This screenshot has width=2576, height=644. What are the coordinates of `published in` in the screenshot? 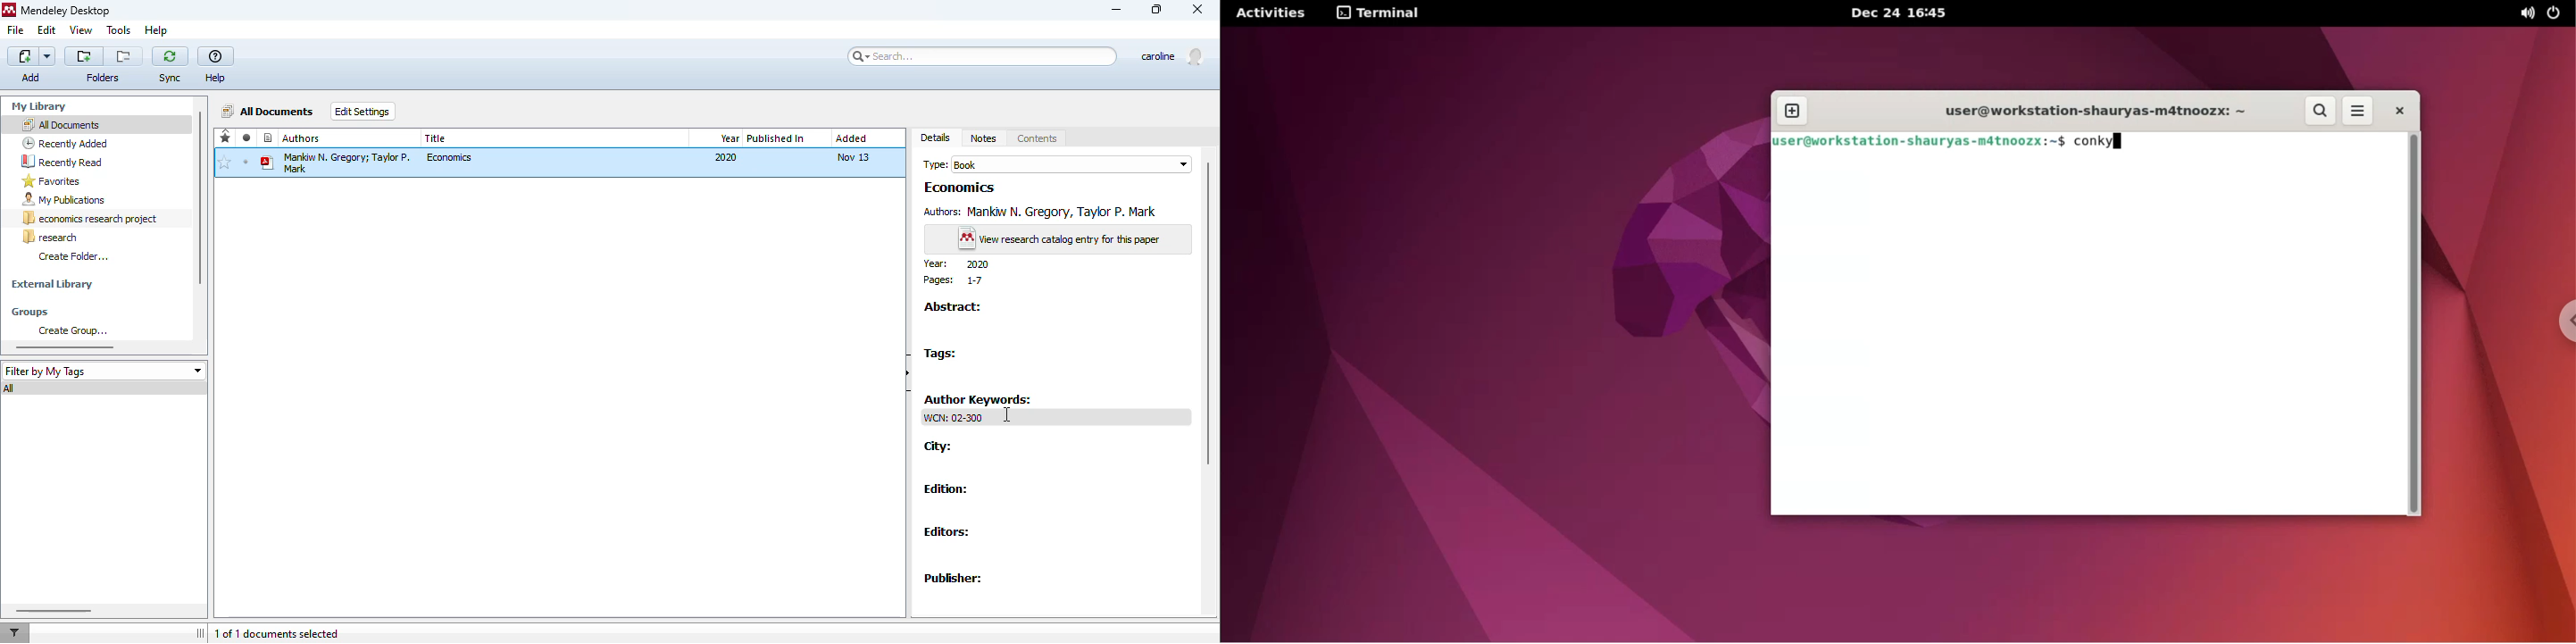 It's located at (775, 138).